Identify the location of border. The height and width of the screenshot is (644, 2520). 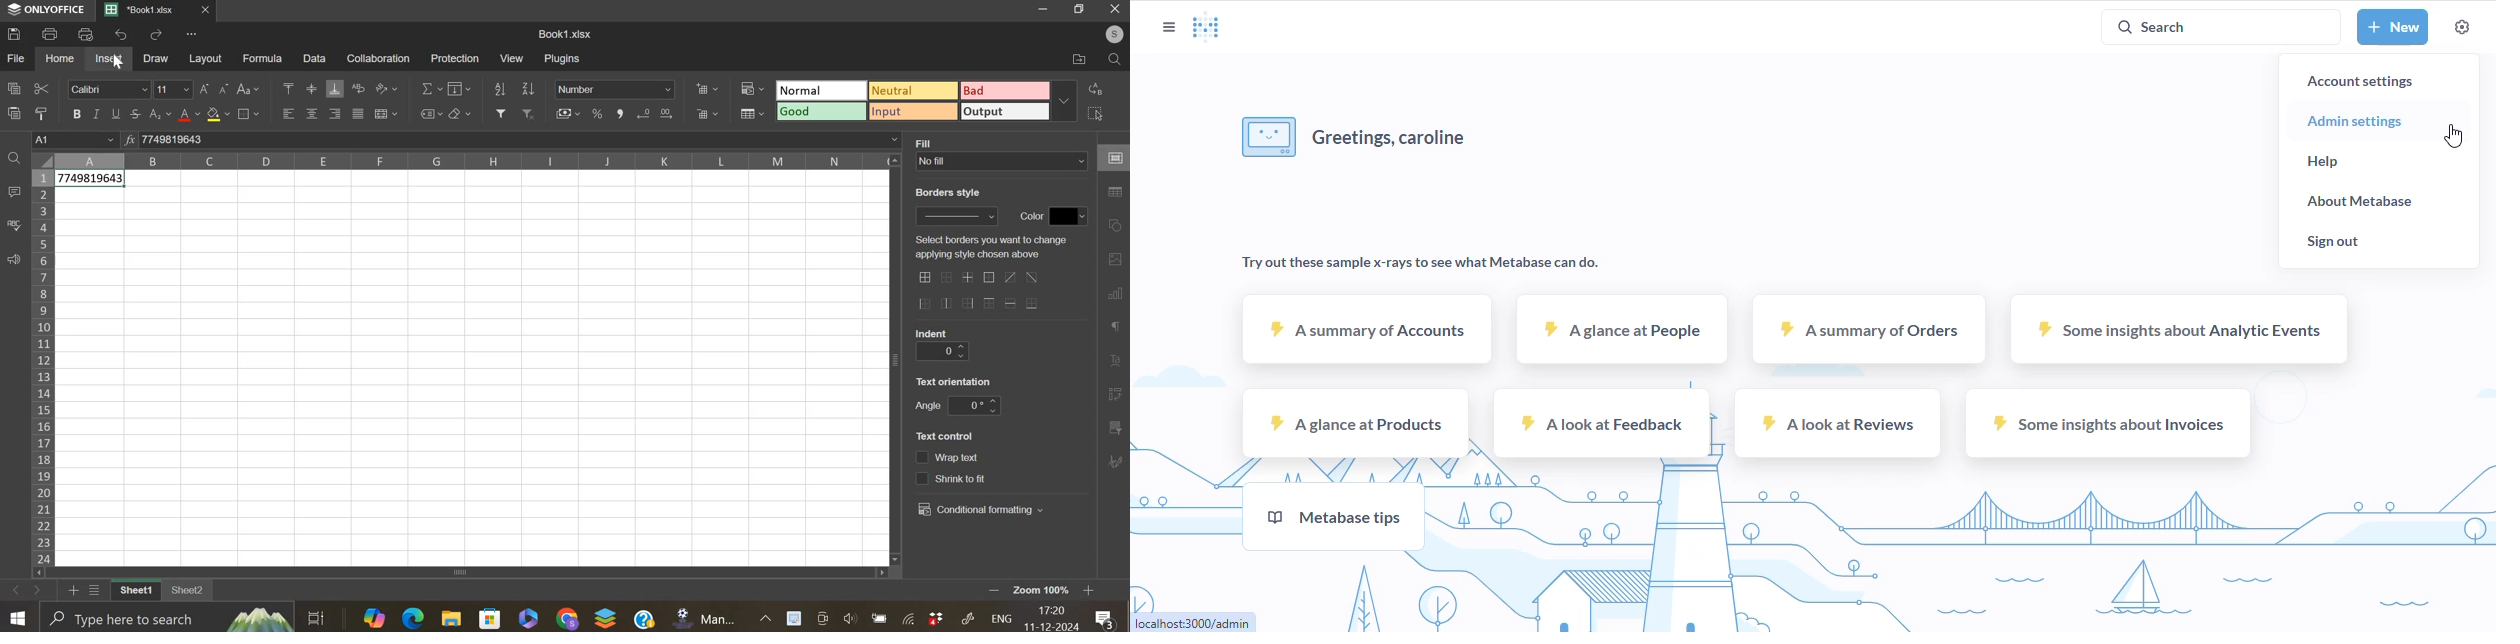
(978, 292).